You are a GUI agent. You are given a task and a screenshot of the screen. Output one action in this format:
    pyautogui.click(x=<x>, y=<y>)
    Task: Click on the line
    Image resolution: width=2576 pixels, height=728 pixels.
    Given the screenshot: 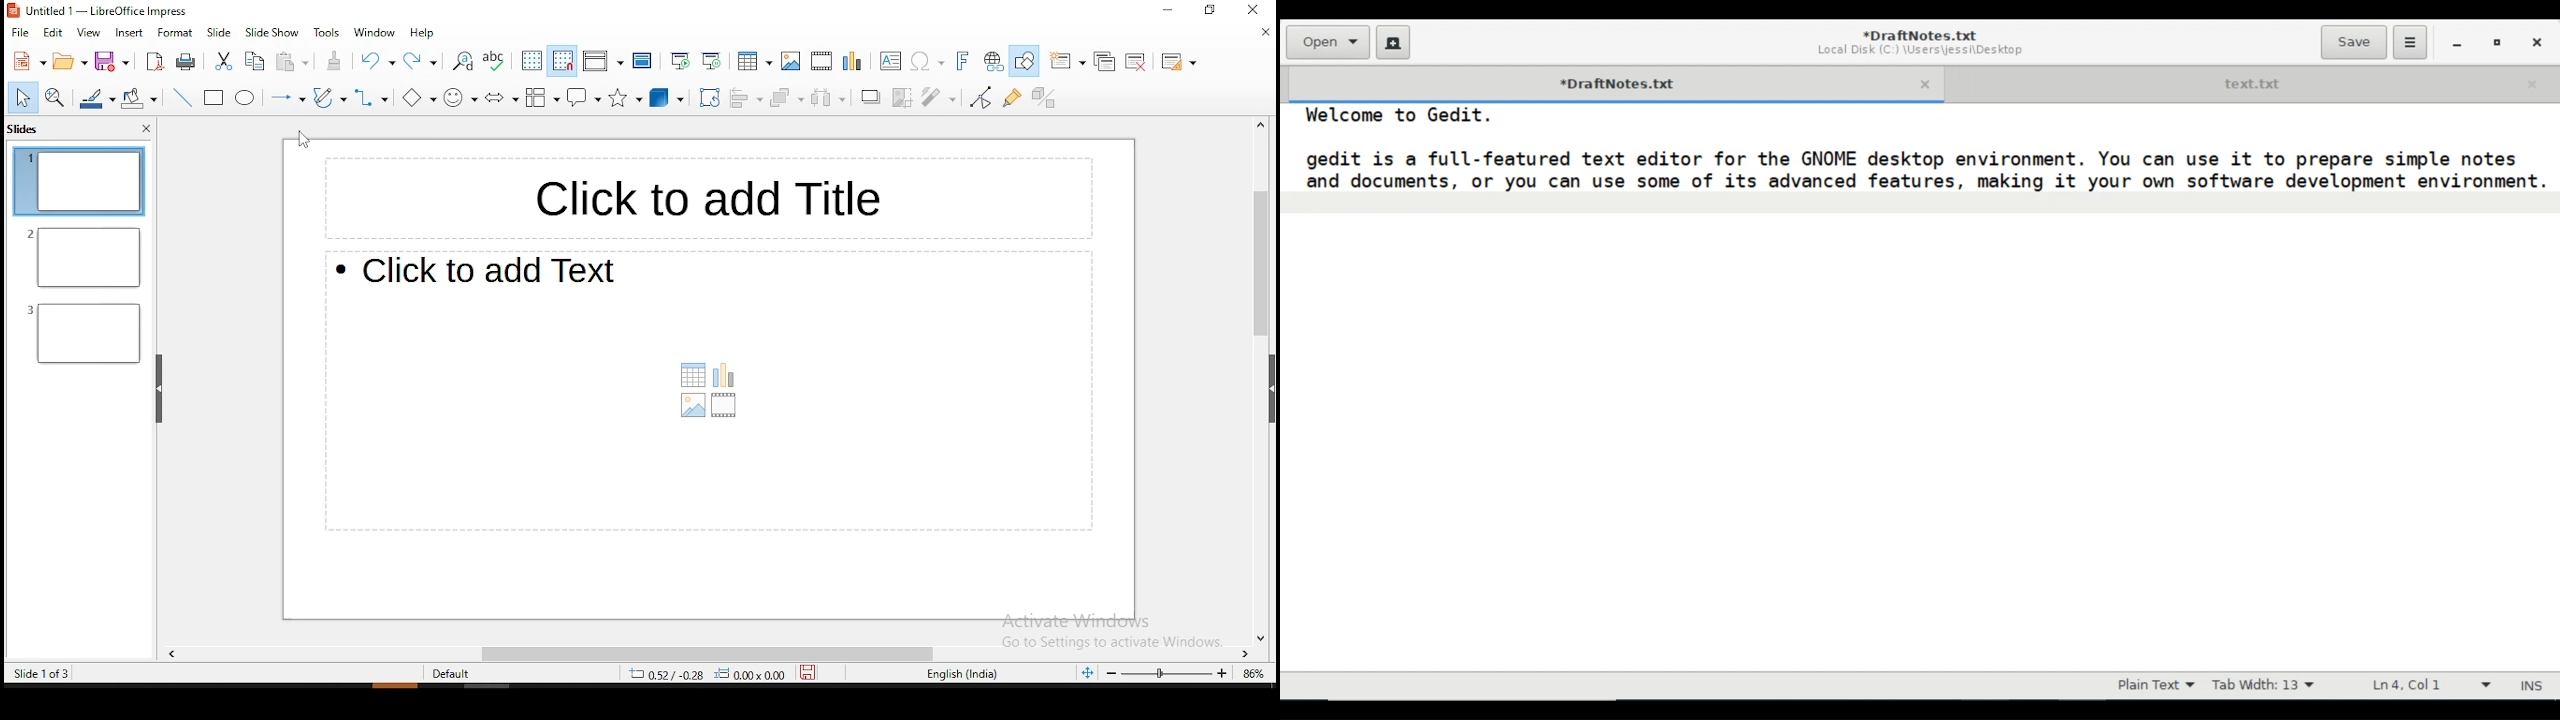 What is the action you would take?
    pyautogui.click(x=185, y=99)
    